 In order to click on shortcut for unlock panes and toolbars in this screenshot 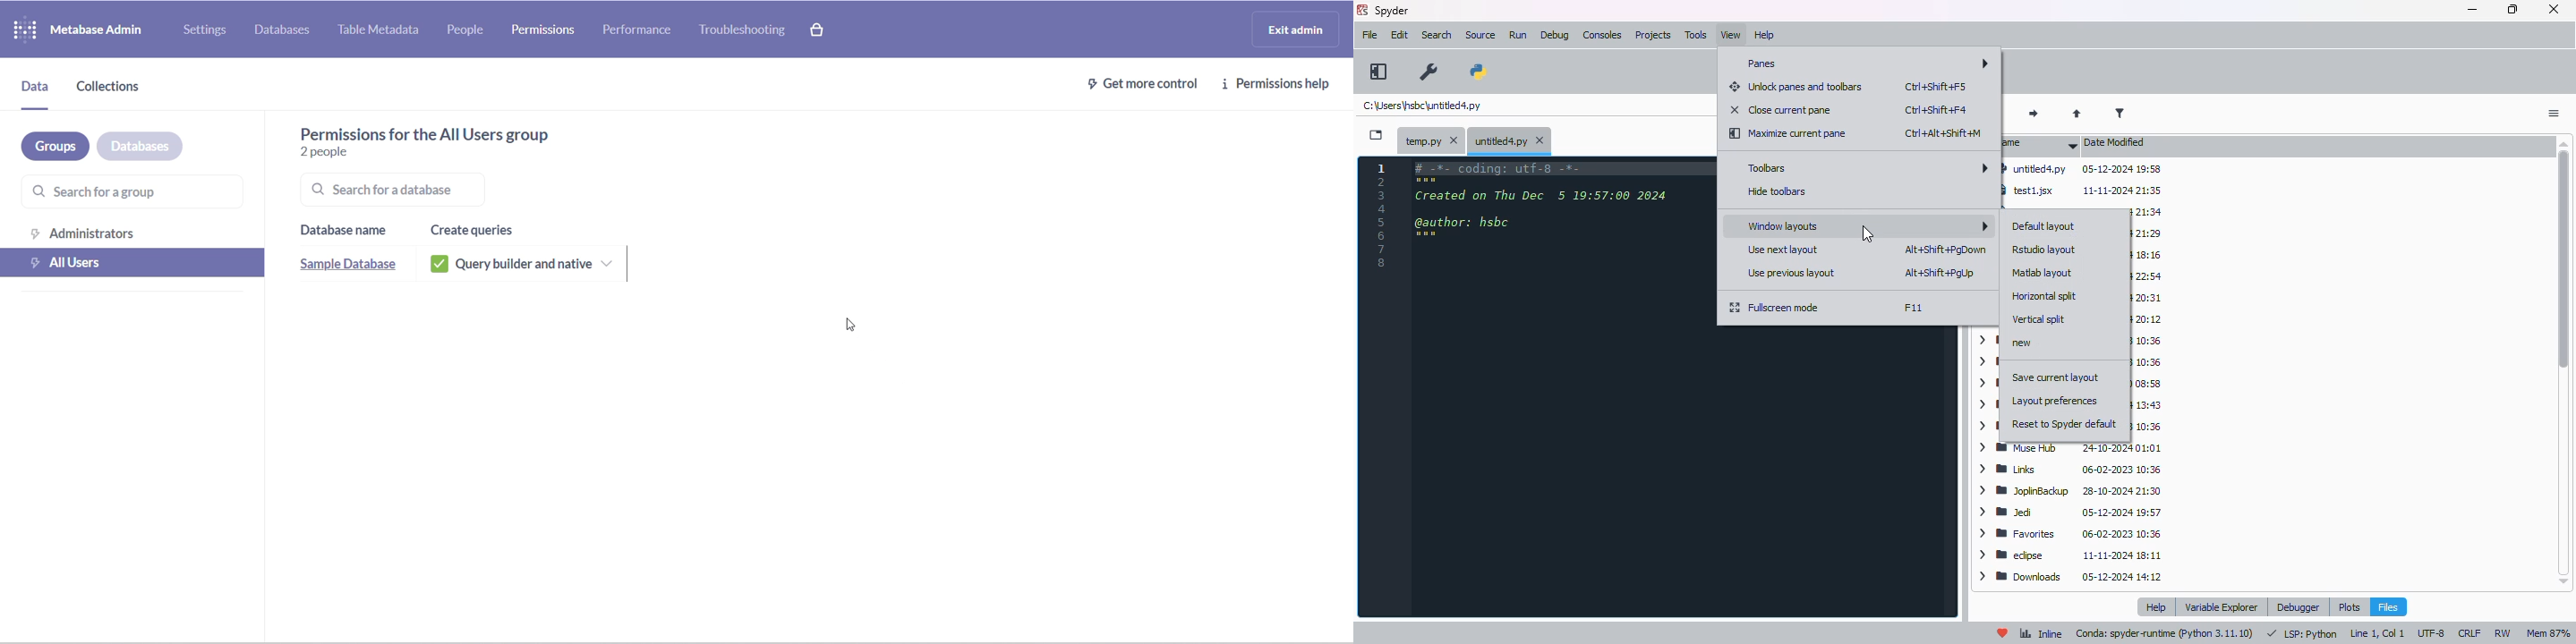, I will do `click(1936, 86)`.